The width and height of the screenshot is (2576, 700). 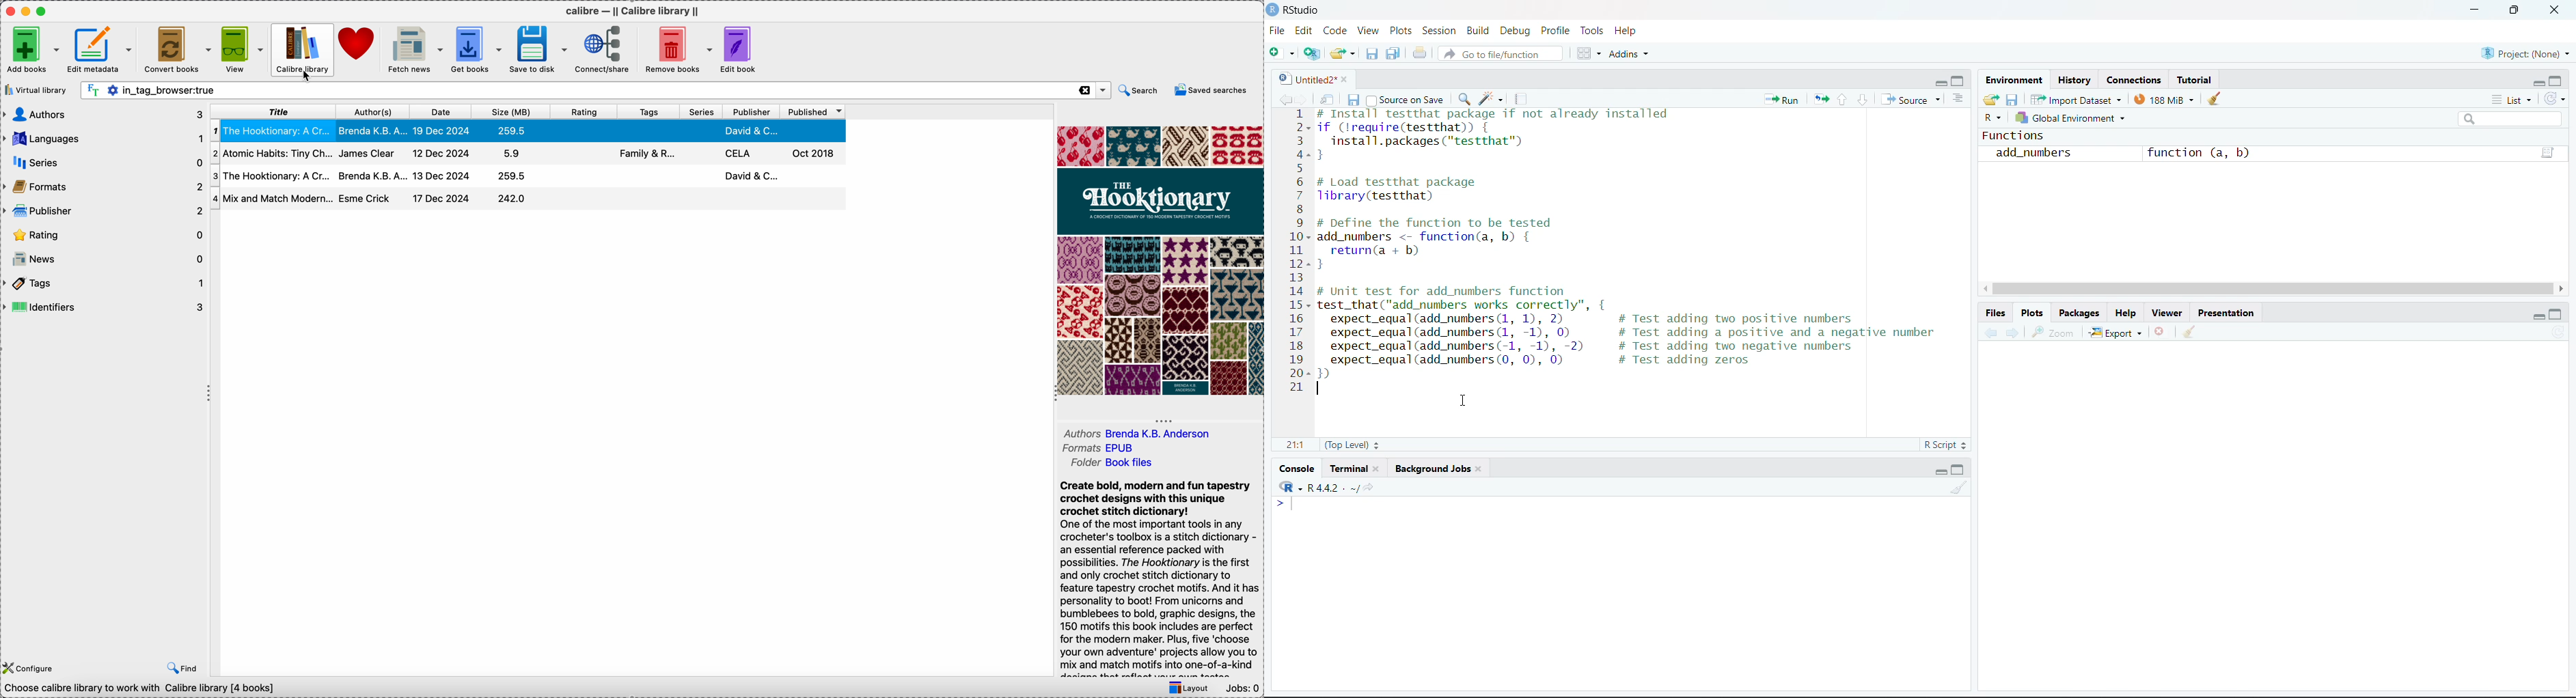 I want to click on search, so click(x=2511, y=120).